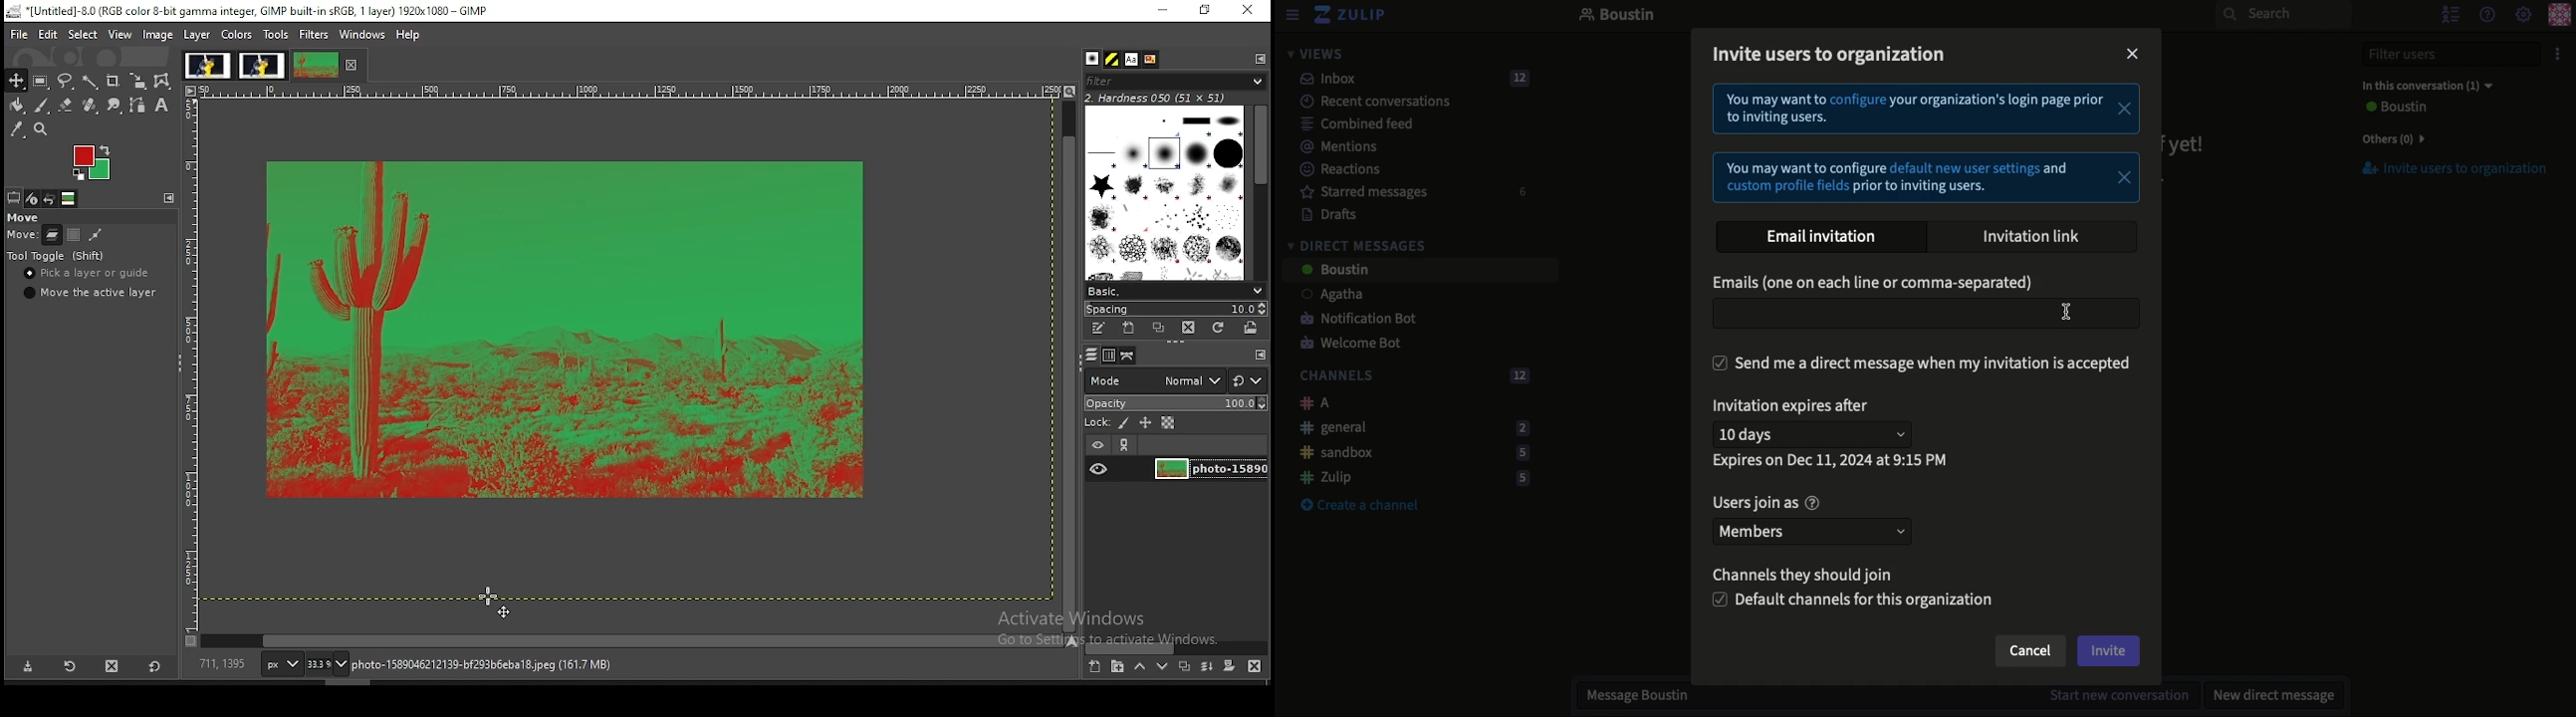 The width and height of the screenshot is (2576, 728). What do you see at coordinates (352, 65) in the screenshot?
I see `close` at bounding box center [352, 65].